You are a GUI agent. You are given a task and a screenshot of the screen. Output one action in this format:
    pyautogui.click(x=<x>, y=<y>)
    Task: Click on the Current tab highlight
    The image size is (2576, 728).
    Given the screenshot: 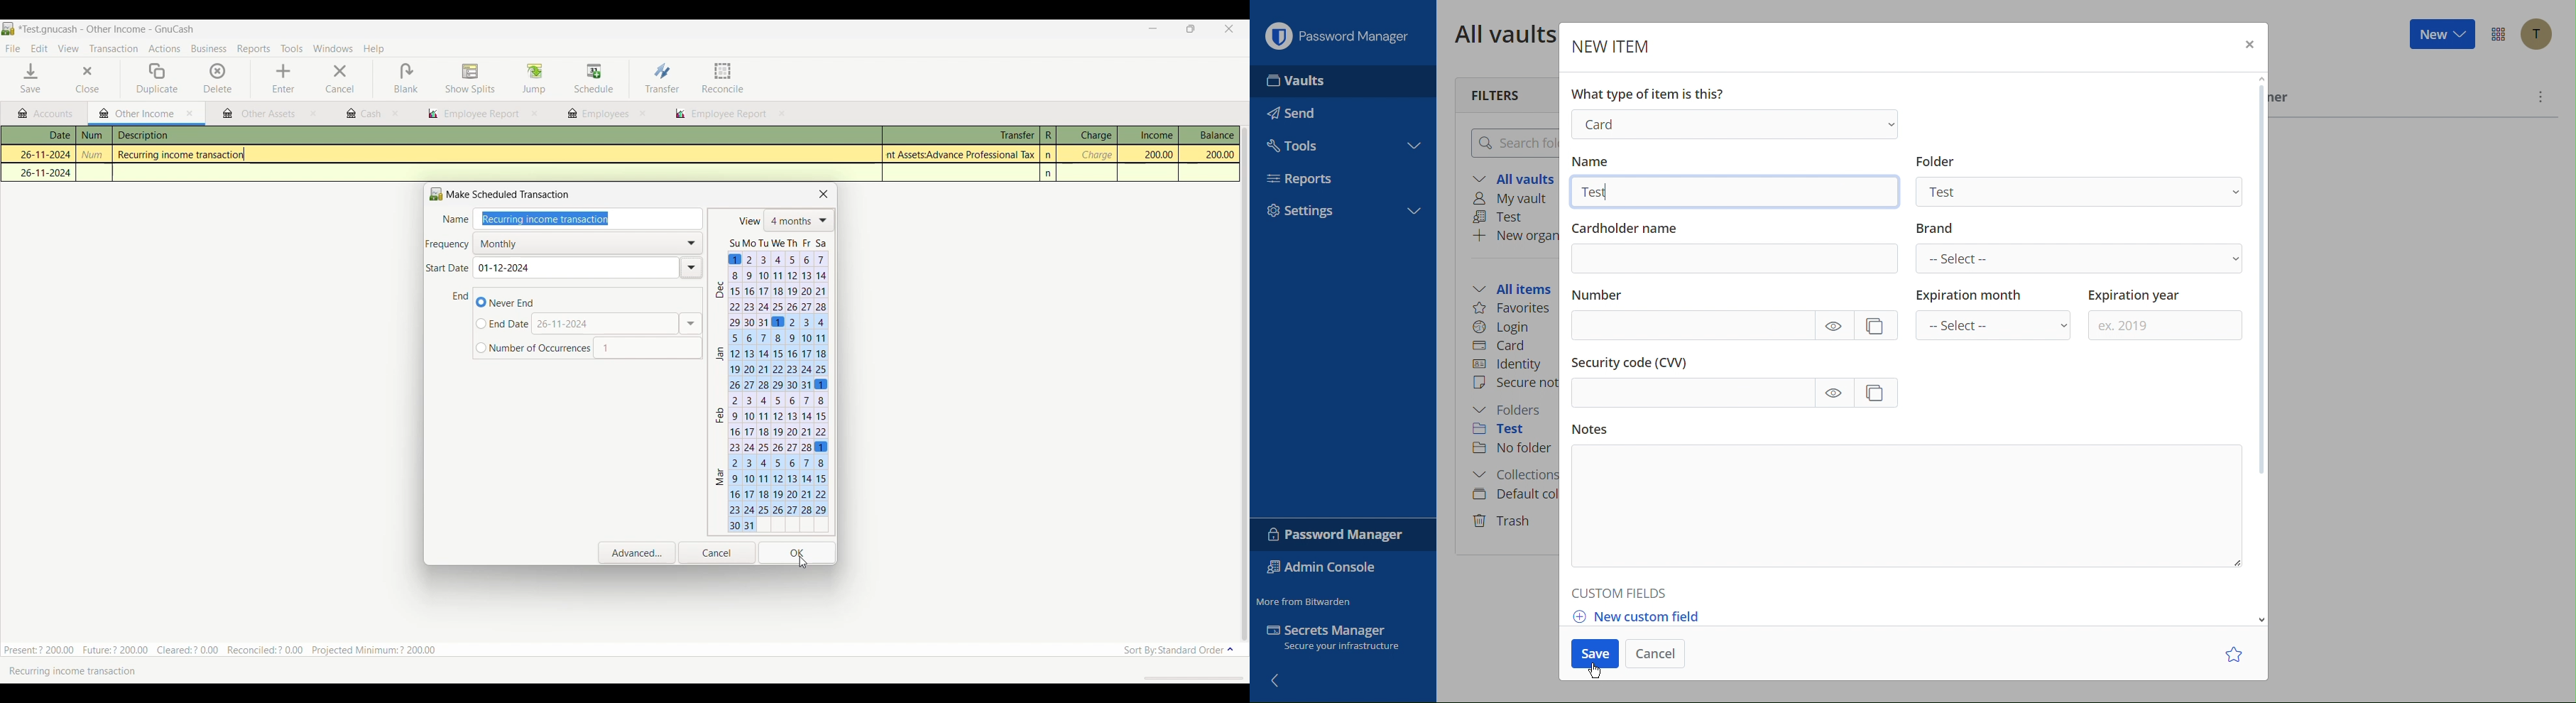 What is the action you would take?
    pyautogui.click(x=133, y=113)
    